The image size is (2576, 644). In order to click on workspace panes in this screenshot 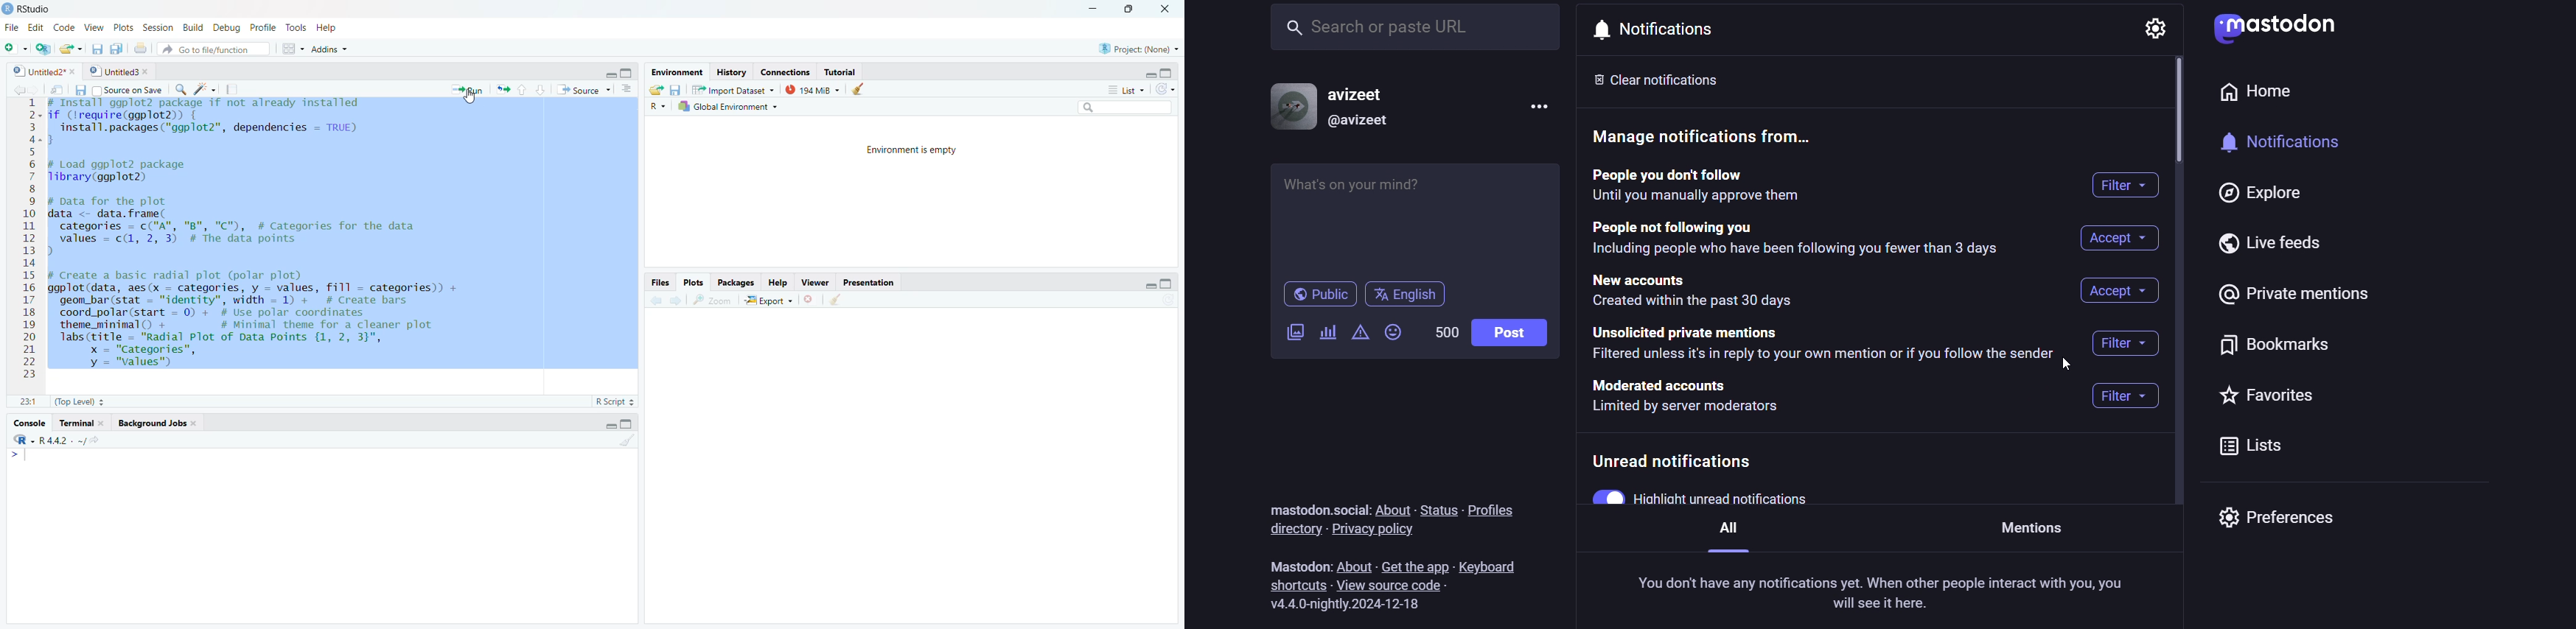, I will do `click(295, 48)`.